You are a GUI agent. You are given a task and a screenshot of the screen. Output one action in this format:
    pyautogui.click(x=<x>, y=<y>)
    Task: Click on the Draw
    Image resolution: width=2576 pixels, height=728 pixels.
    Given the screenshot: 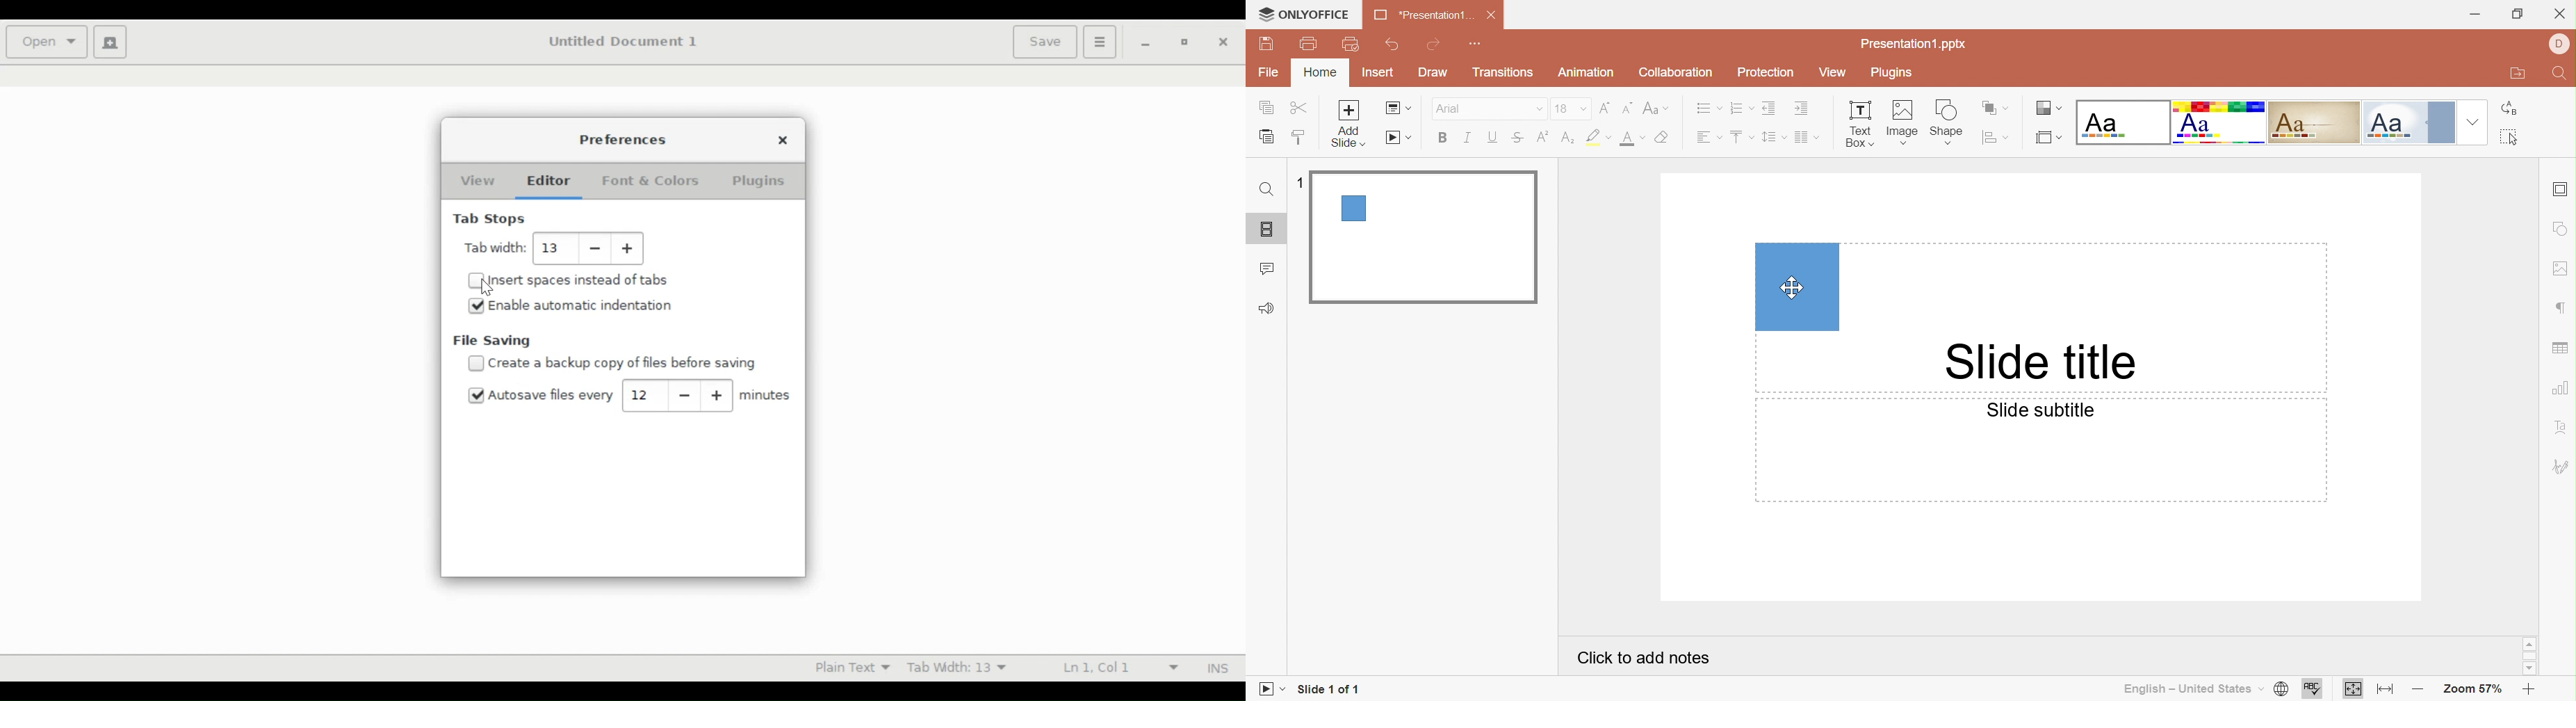 What is the action you would take?
    pyautogui.click(x=1432, y=71)
    